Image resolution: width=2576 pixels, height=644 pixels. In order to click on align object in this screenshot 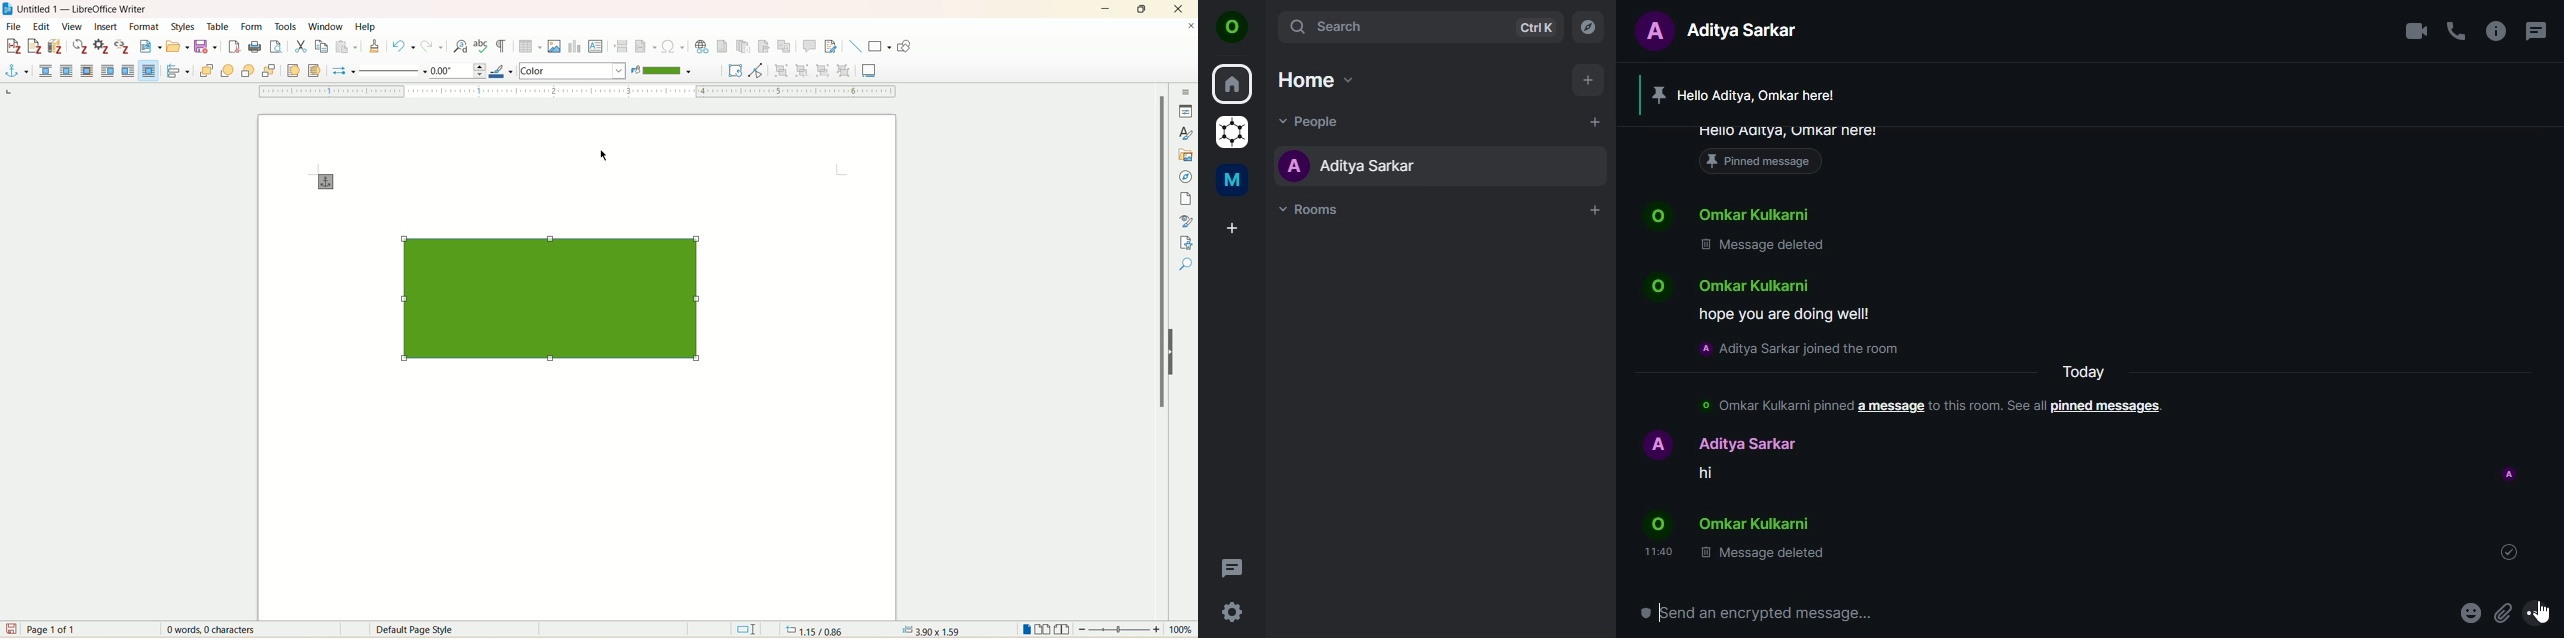, I will do `click(180, 71)`.